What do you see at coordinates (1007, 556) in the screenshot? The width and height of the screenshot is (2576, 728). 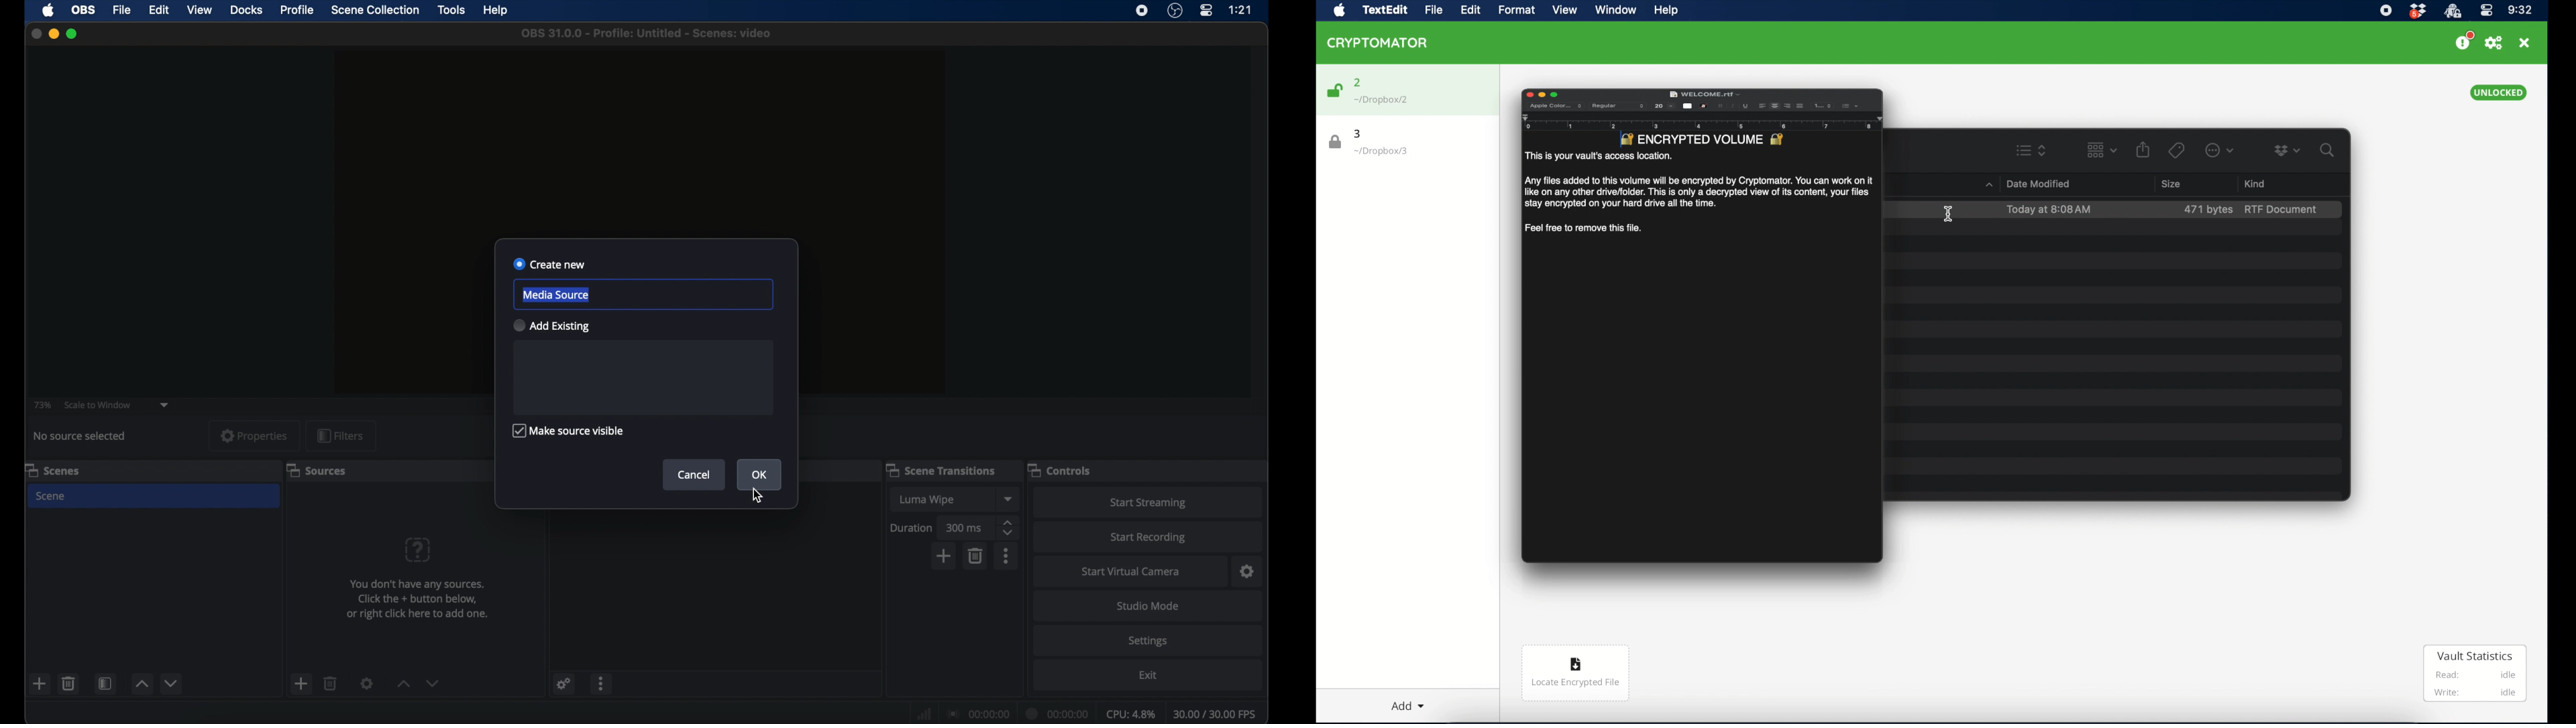 I see `more options` at bounding box center [1007, 556].